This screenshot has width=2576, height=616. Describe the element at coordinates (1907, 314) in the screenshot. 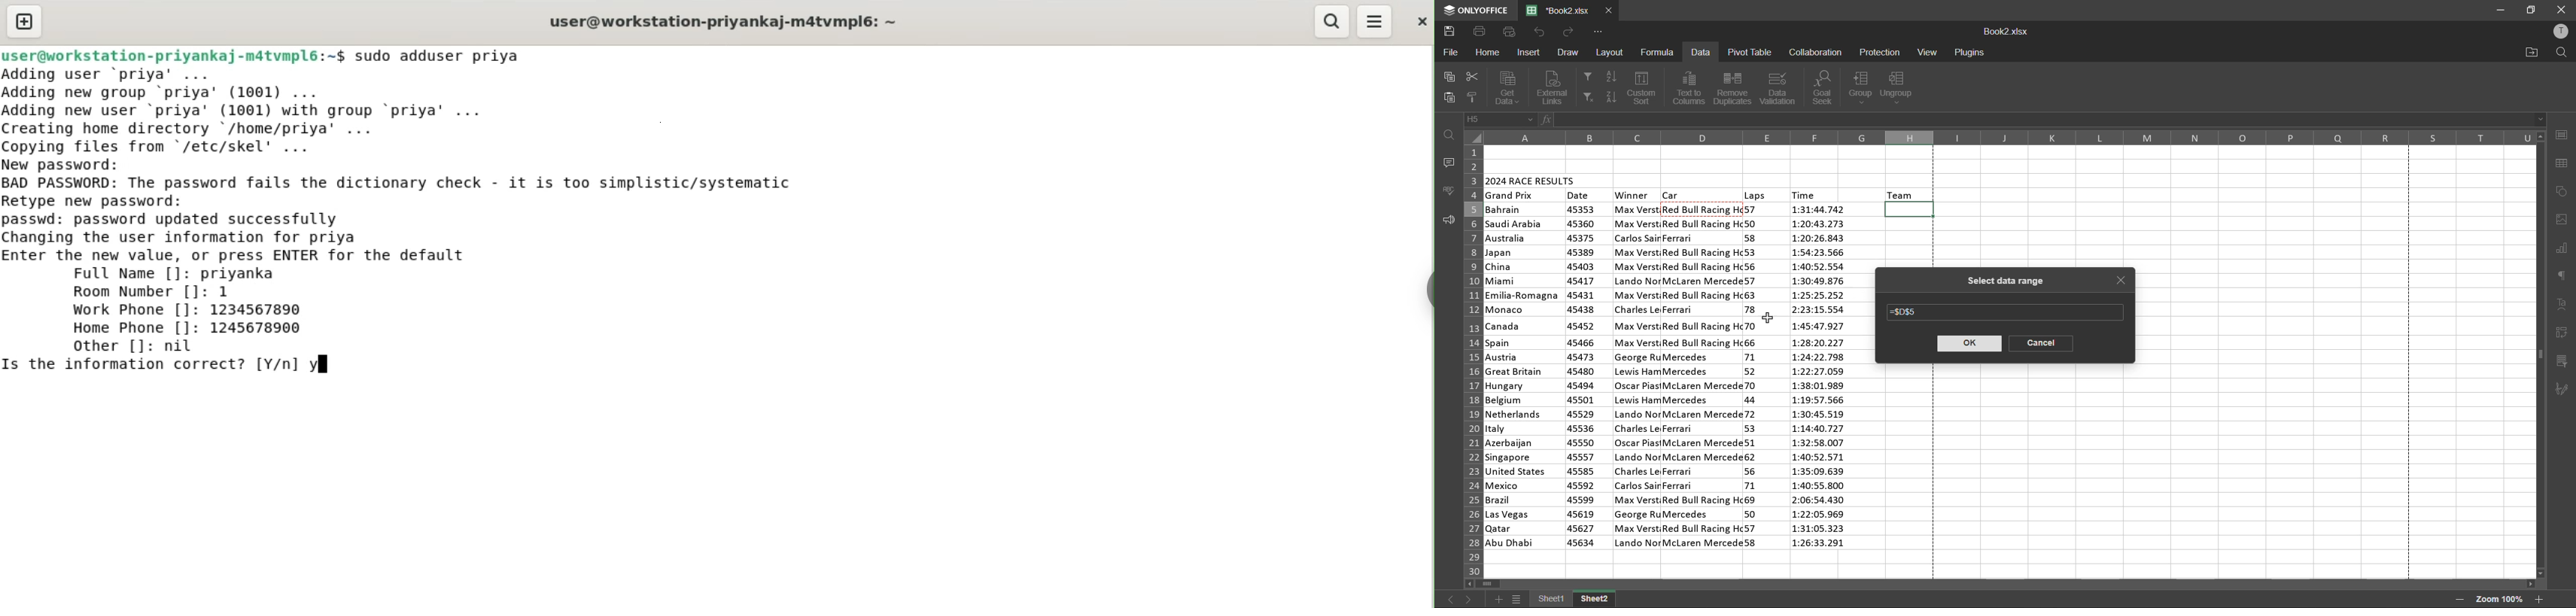

I see `range` at that location.